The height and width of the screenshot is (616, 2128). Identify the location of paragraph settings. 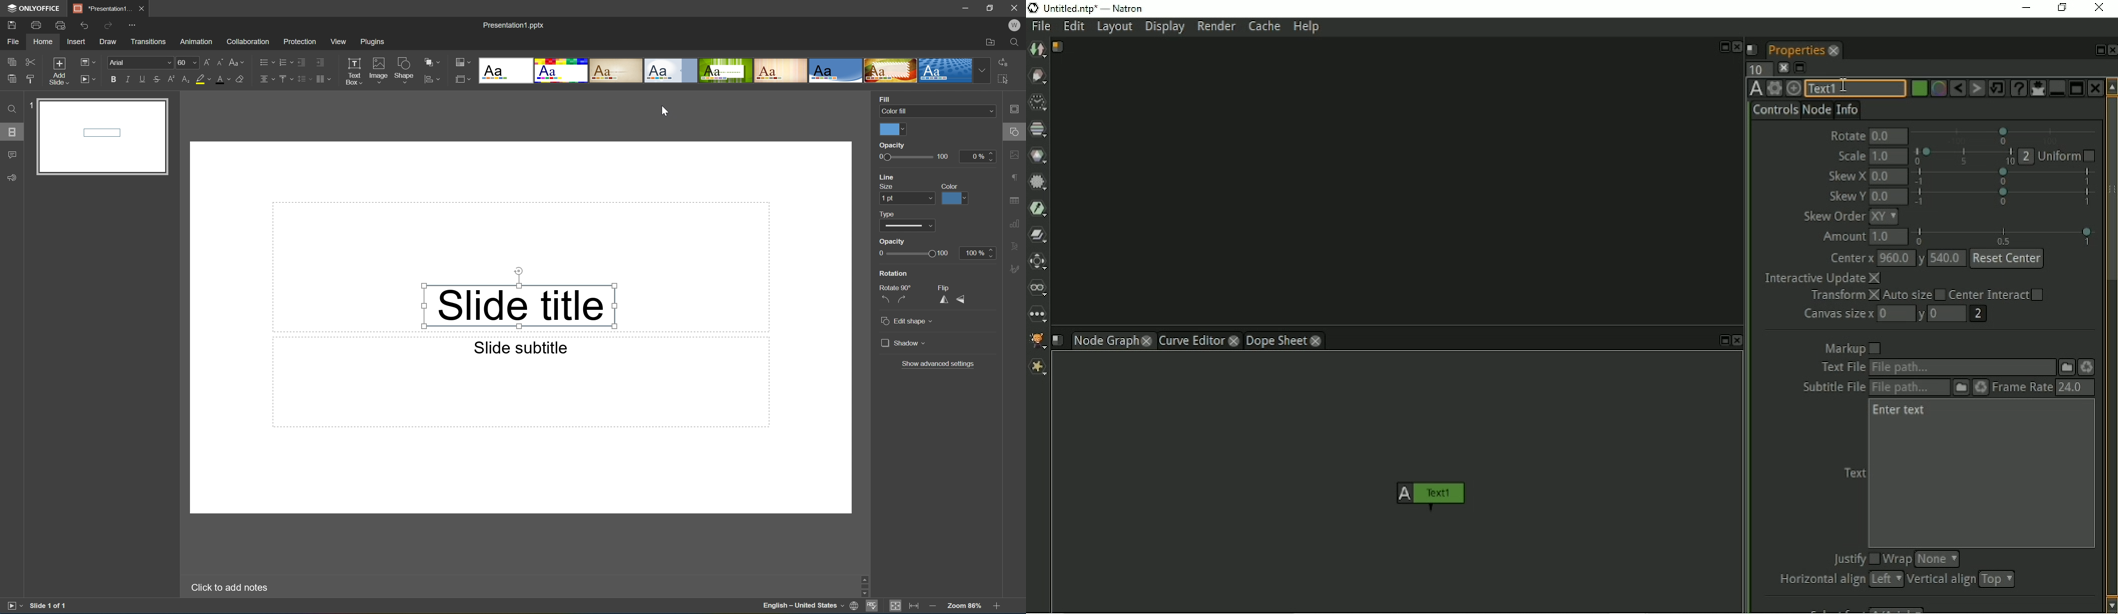
(1015, 177).